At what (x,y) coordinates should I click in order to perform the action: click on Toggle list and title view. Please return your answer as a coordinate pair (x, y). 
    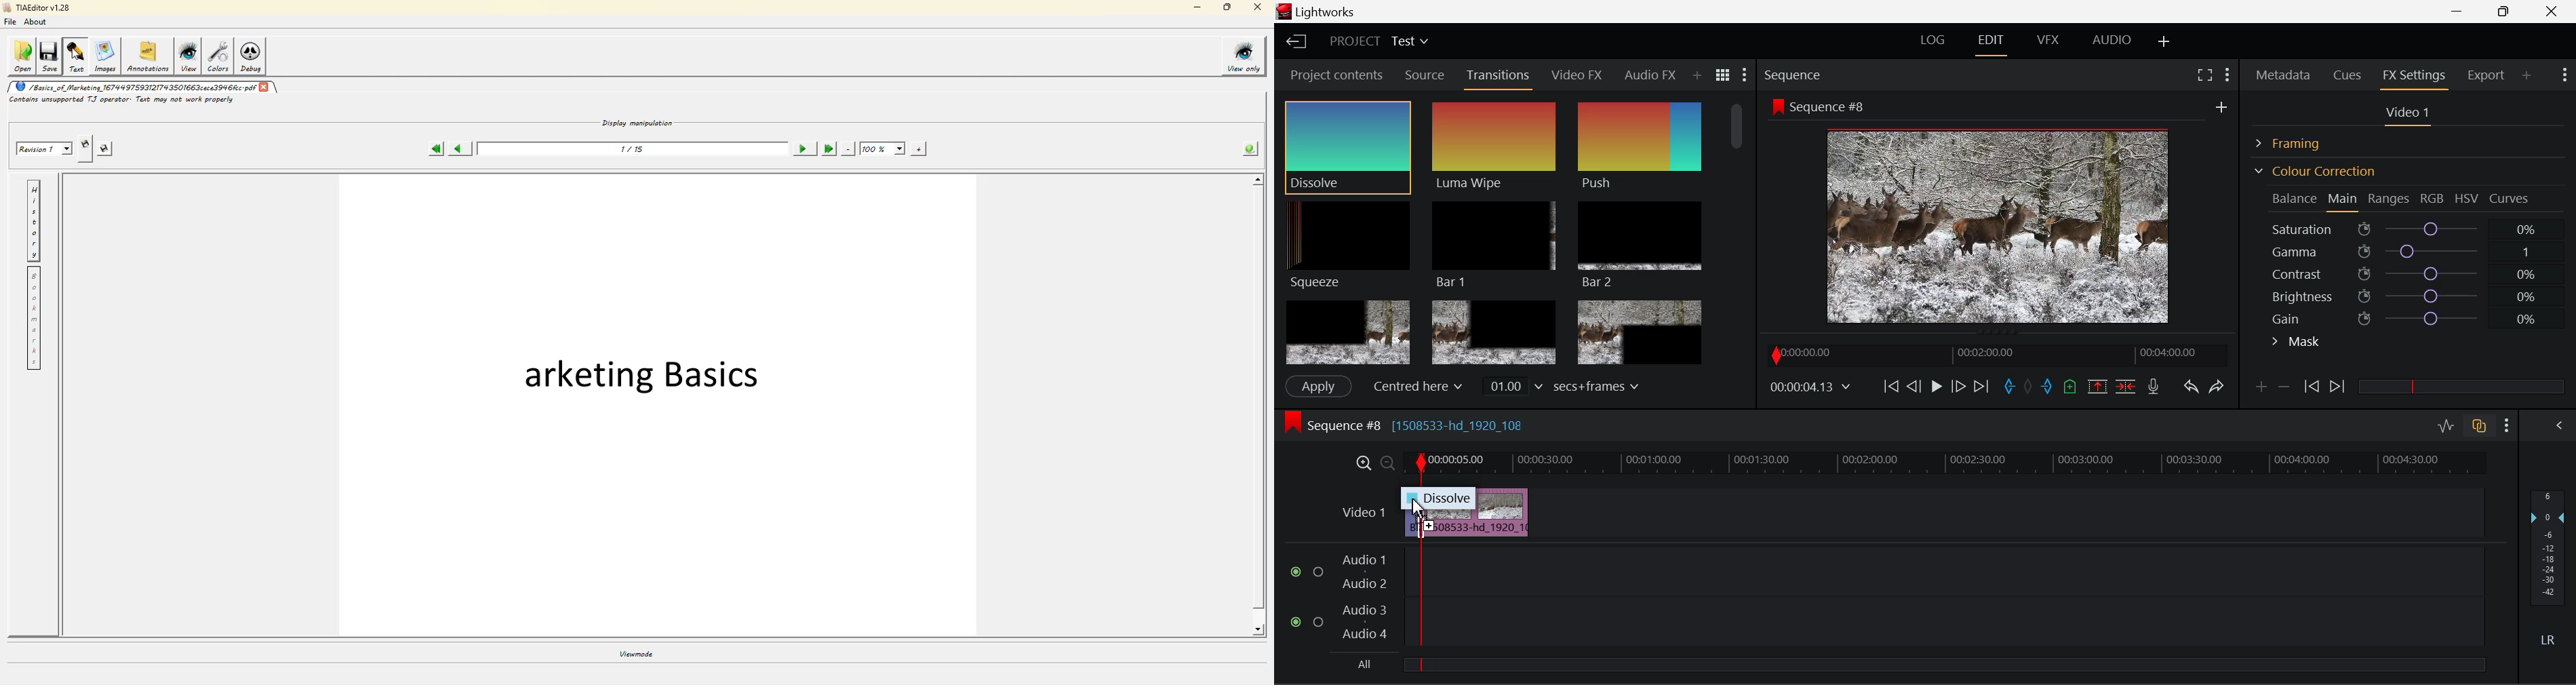
    Looking at the image, I should click on (1723, 75).